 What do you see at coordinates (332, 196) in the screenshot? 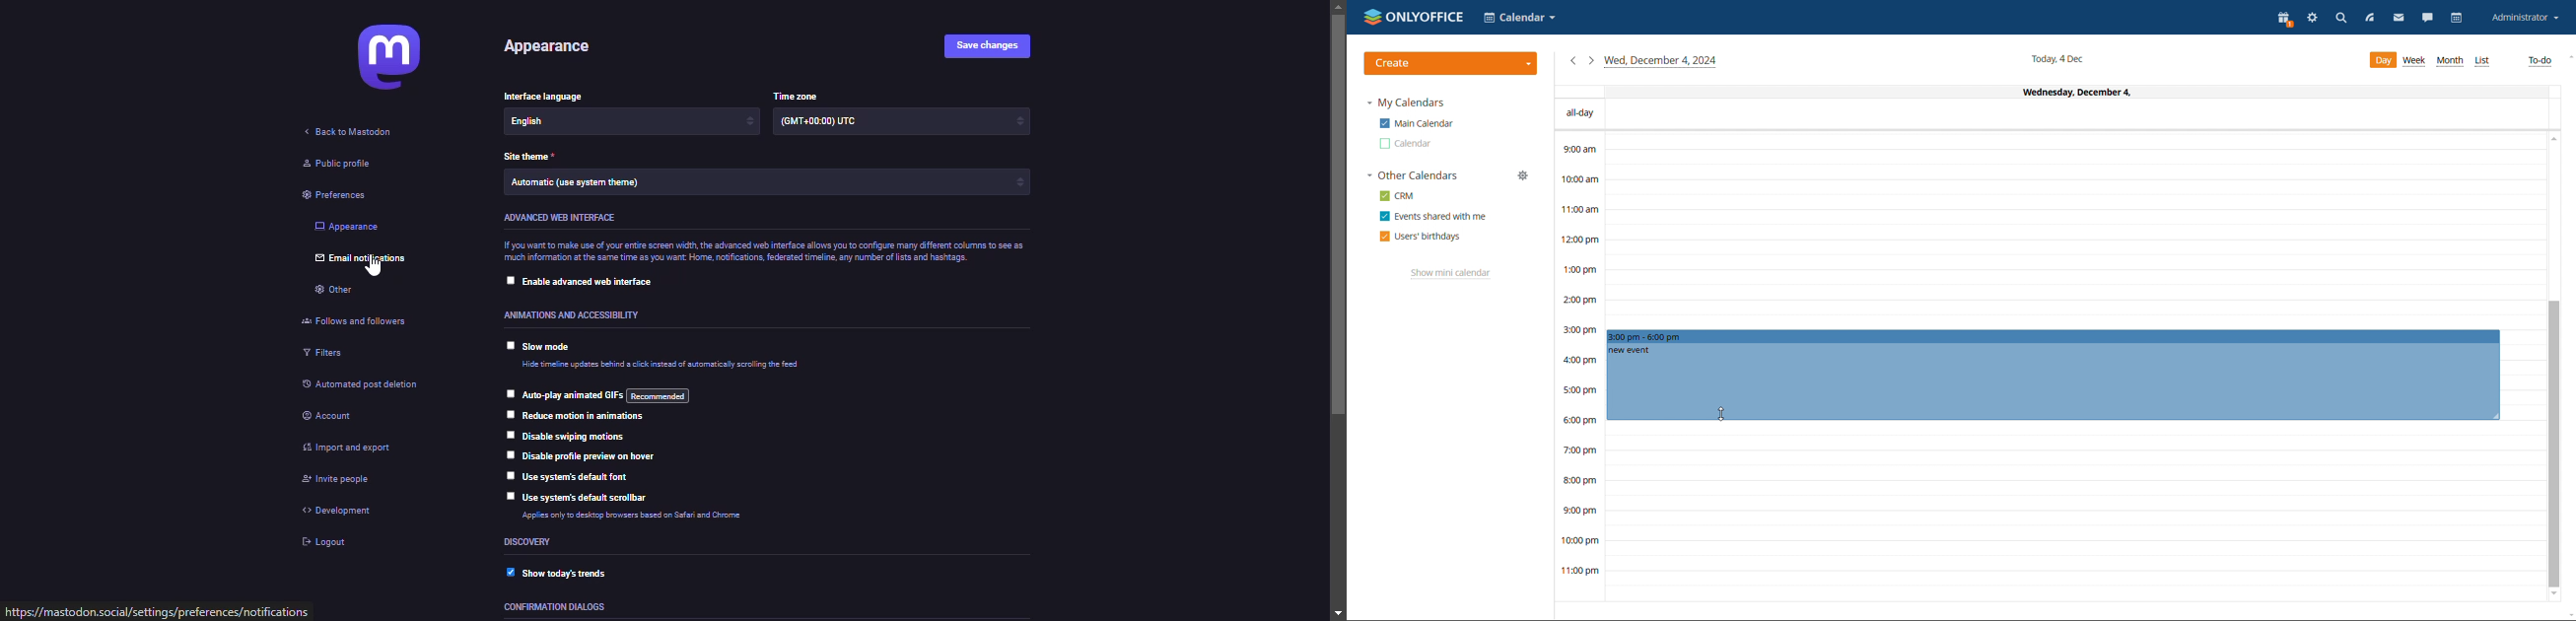
I see `preferences` at bounding box center [332, 196].